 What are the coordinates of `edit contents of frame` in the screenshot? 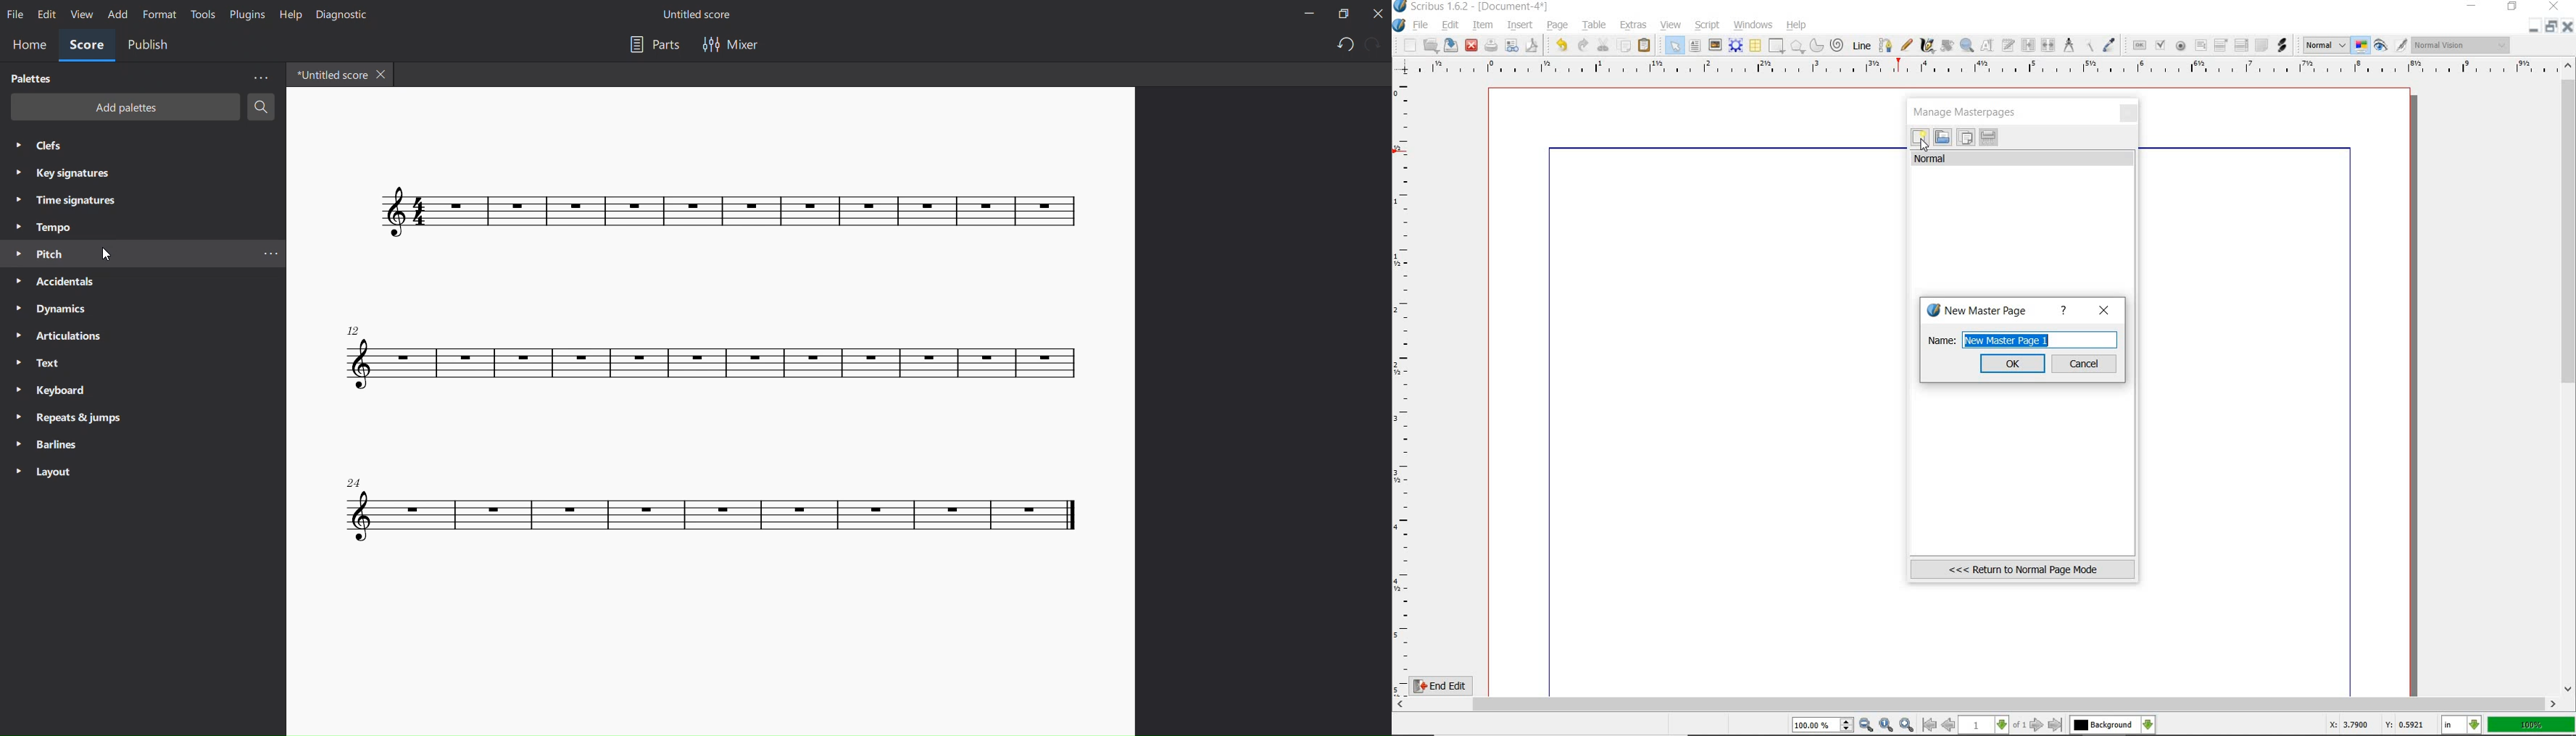 It's located at (1989, 47).